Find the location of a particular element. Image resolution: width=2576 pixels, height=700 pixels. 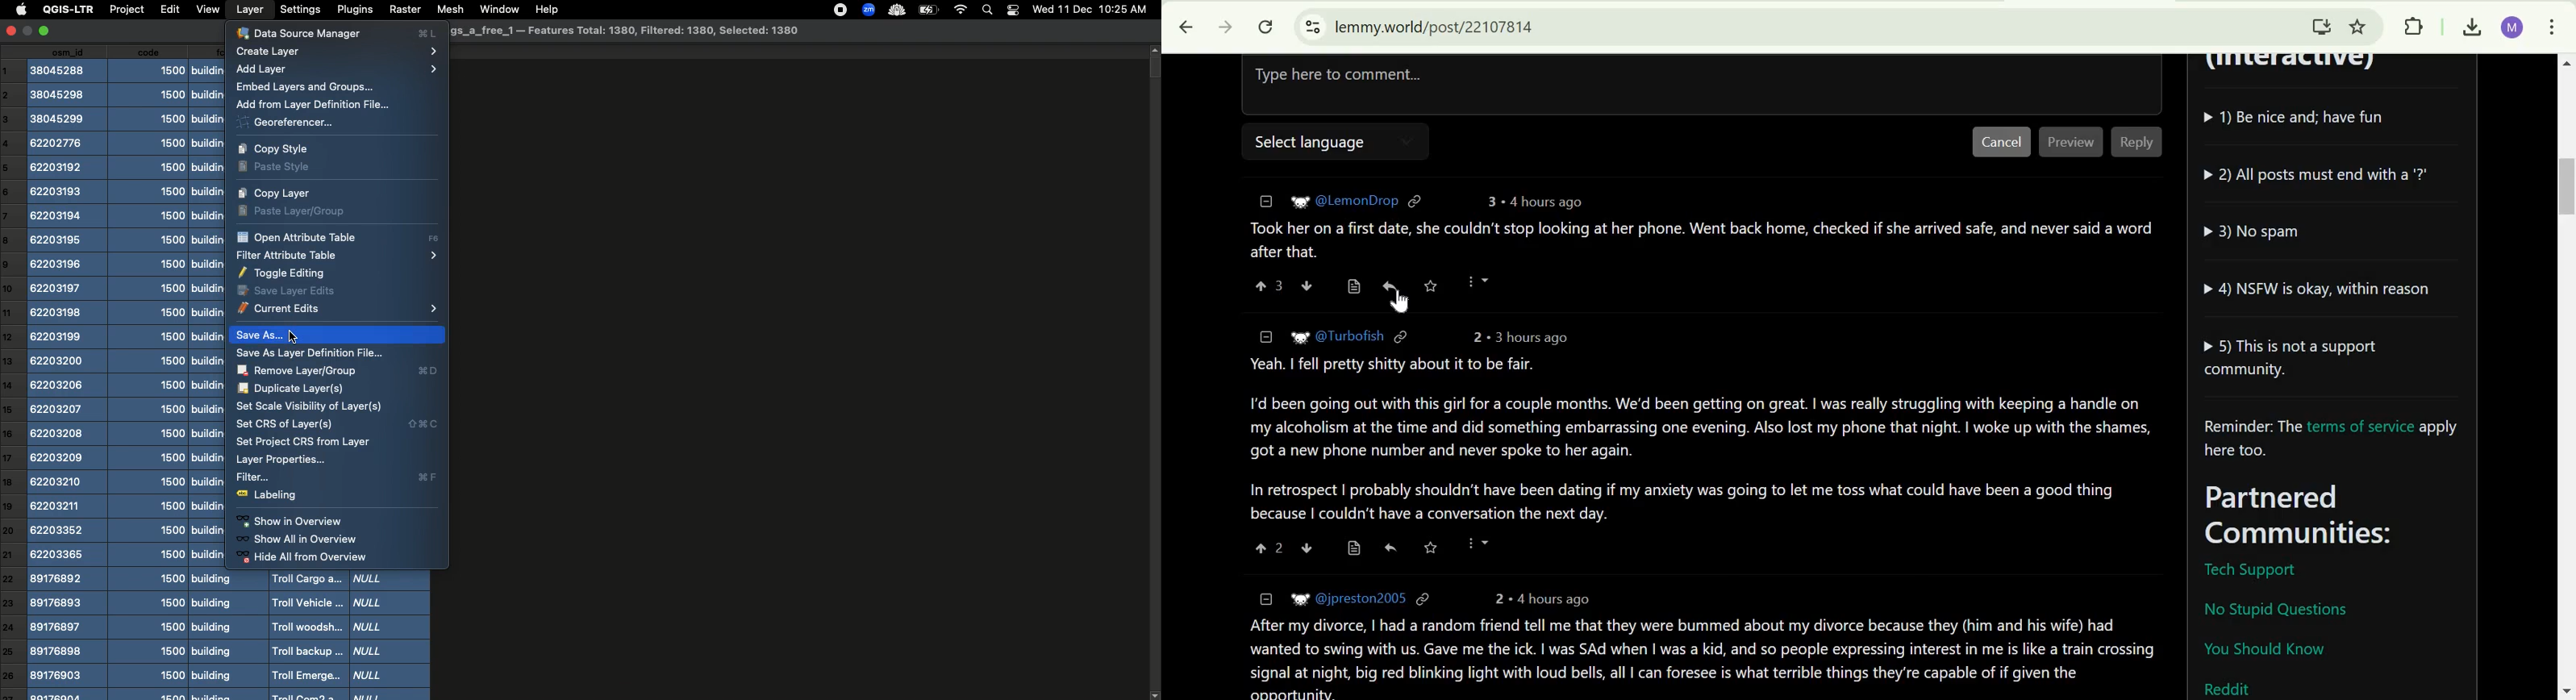

csn_id is located at coordinates (68, 373).